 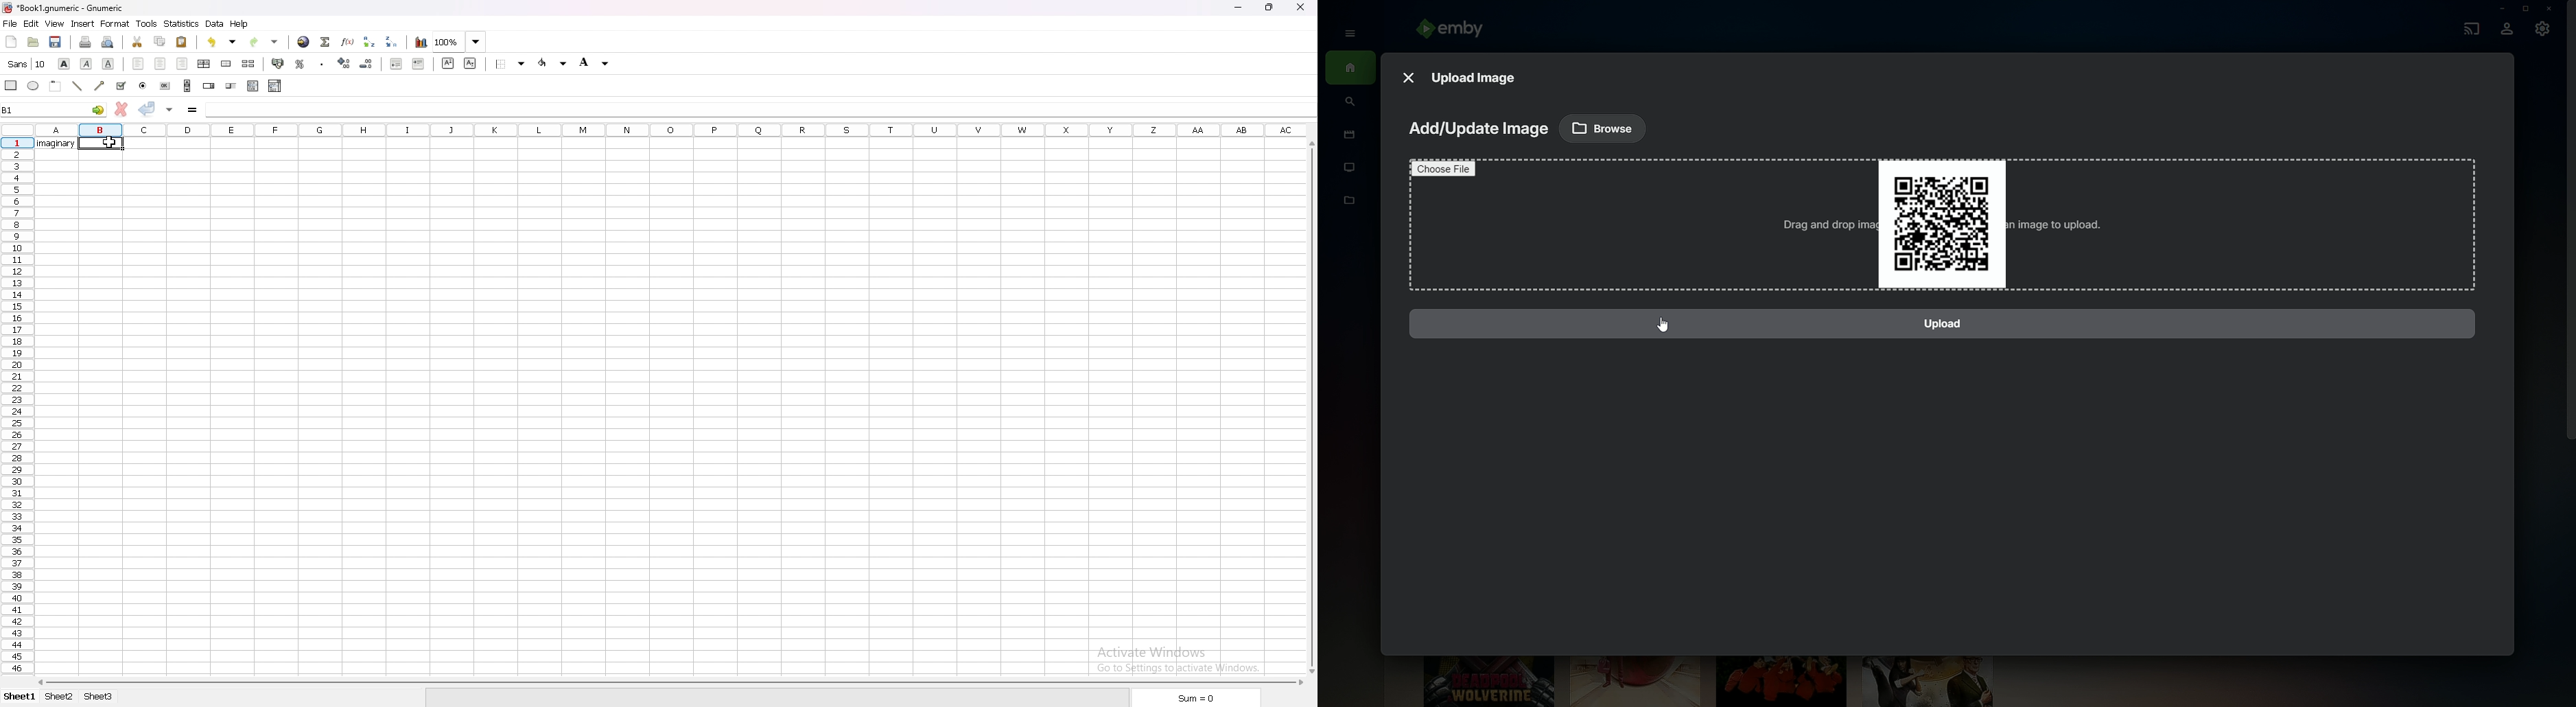 What do you see at coordinates (115, 23) in the screenshot?
I see `format` at bounding box center [115, 23].